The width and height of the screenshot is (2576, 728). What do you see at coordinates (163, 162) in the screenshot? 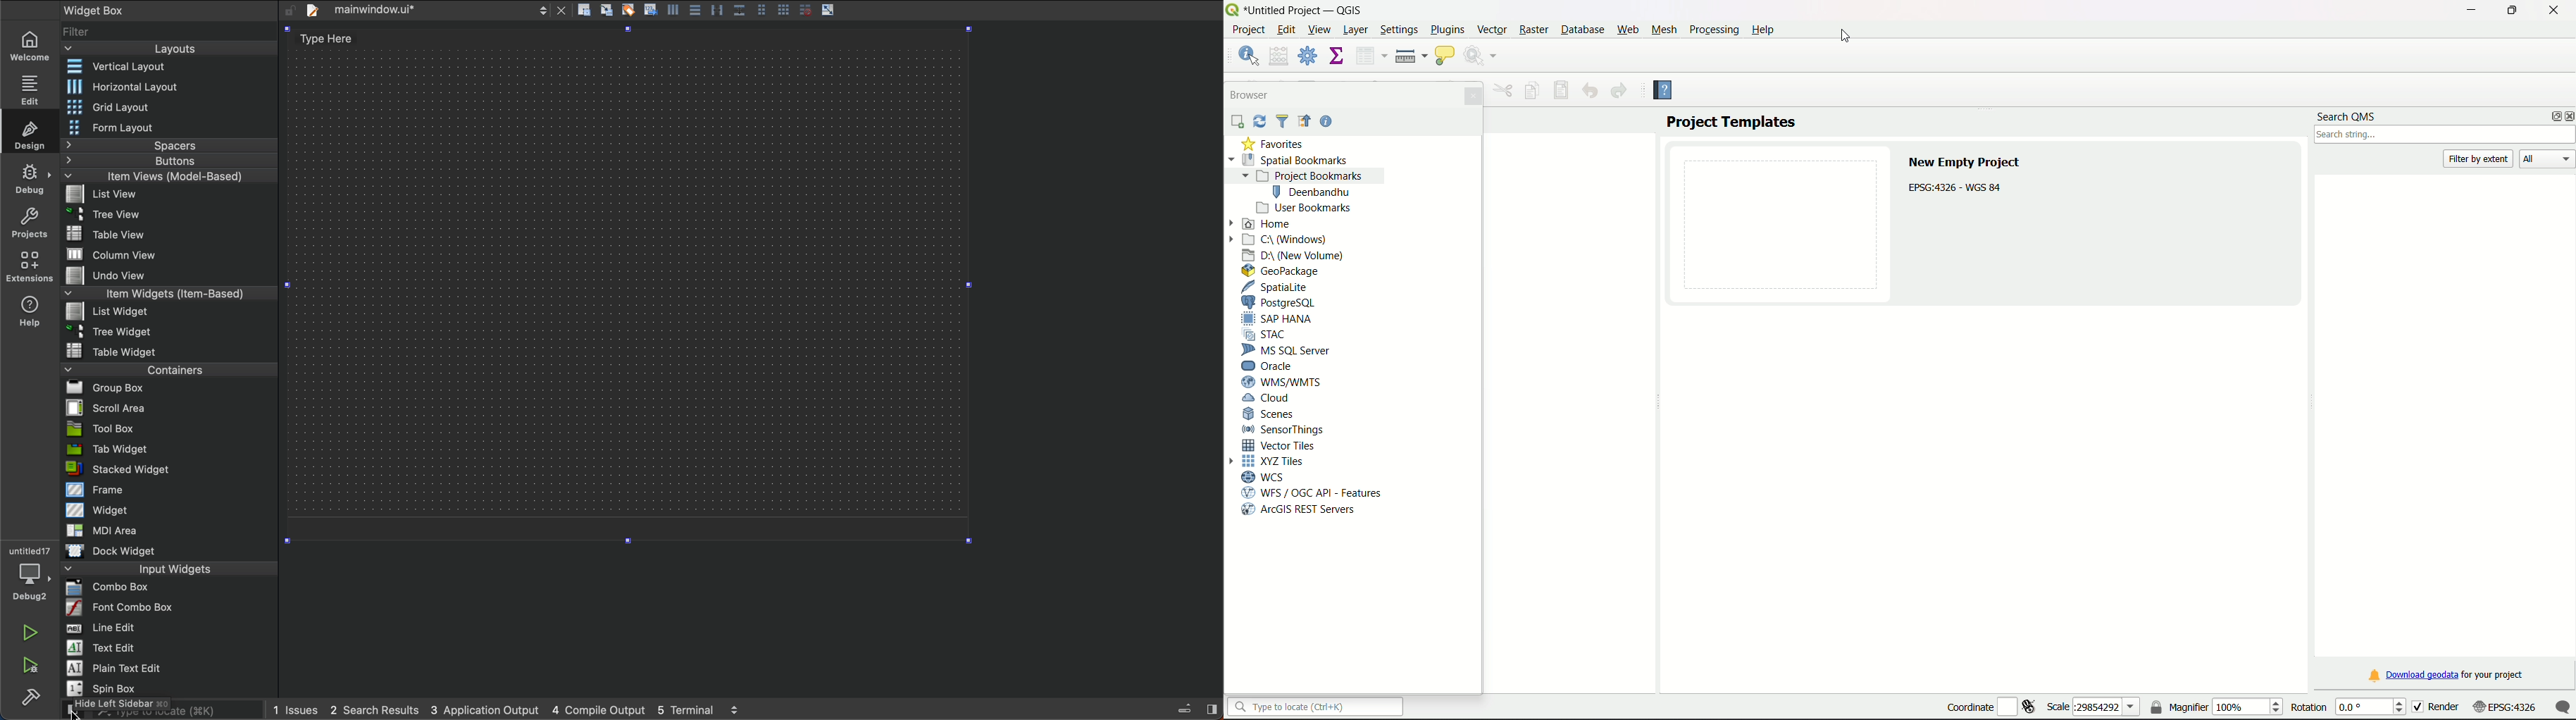
I see `buttons` at bounding box center [163, 162].